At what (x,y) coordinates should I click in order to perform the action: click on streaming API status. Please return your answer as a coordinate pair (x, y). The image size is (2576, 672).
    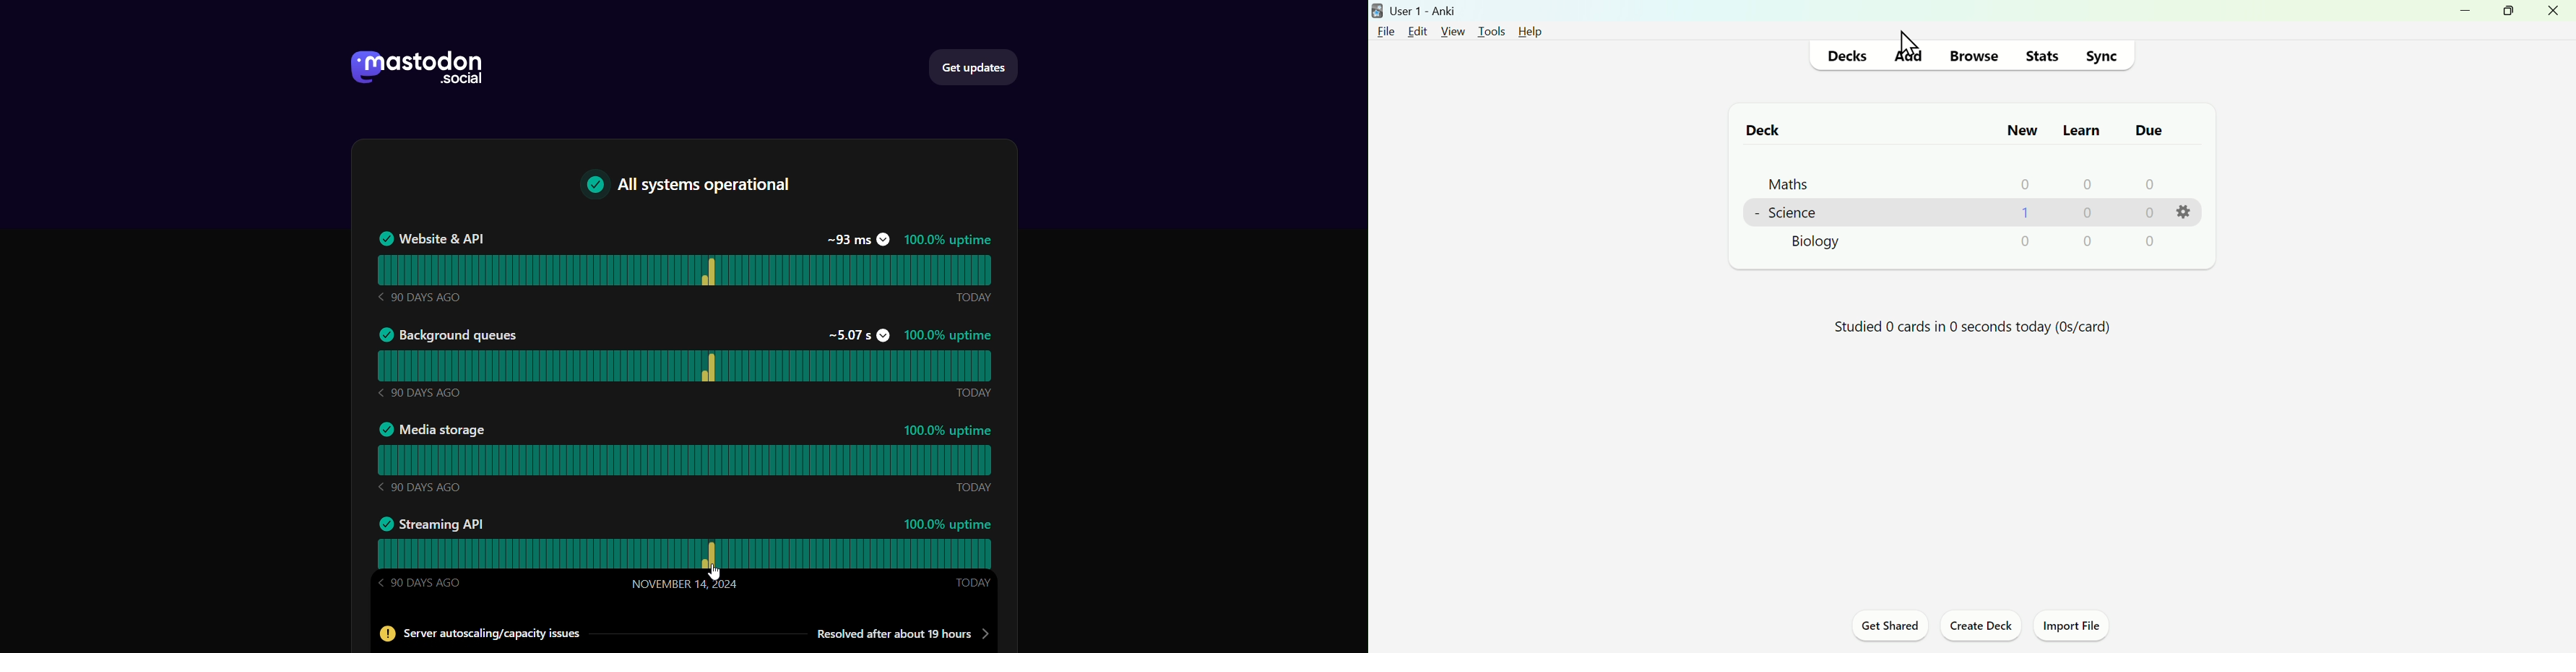
    Looking at the image, I should click on (686, 555).